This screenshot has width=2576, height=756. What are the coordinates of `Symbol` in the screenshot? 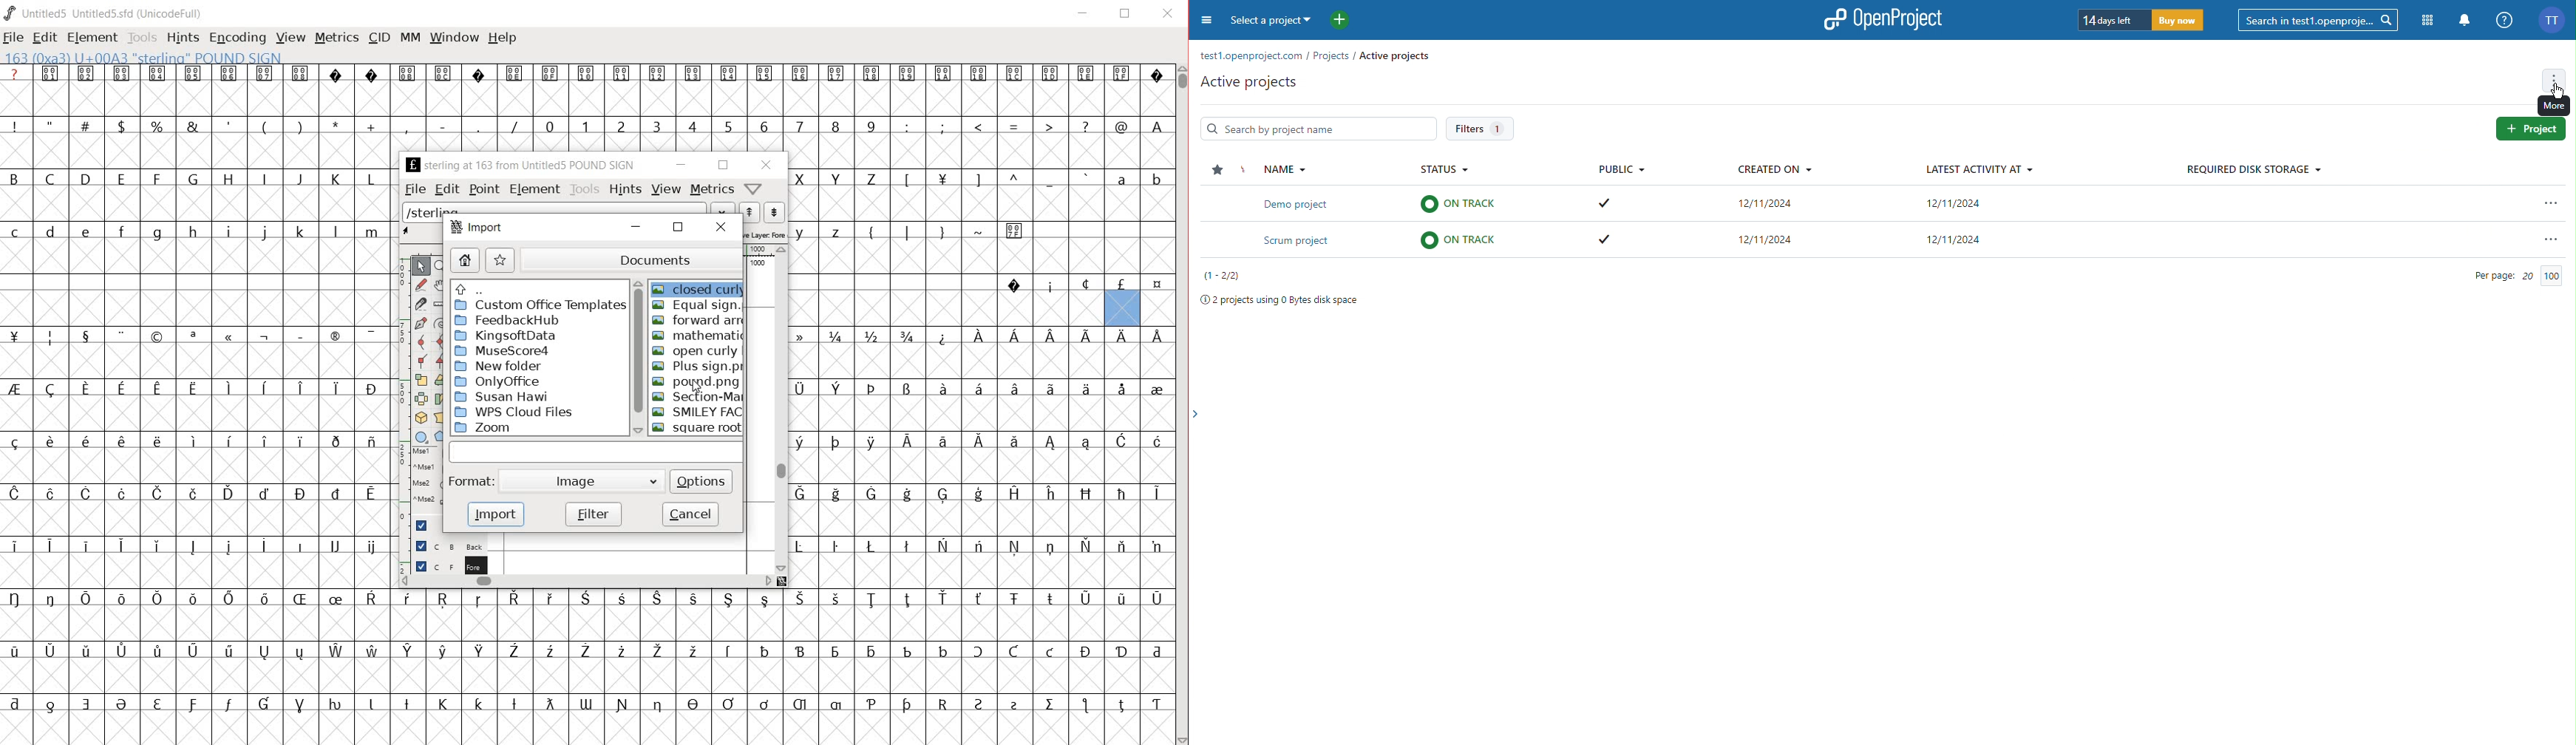 It's located at (52, 703).